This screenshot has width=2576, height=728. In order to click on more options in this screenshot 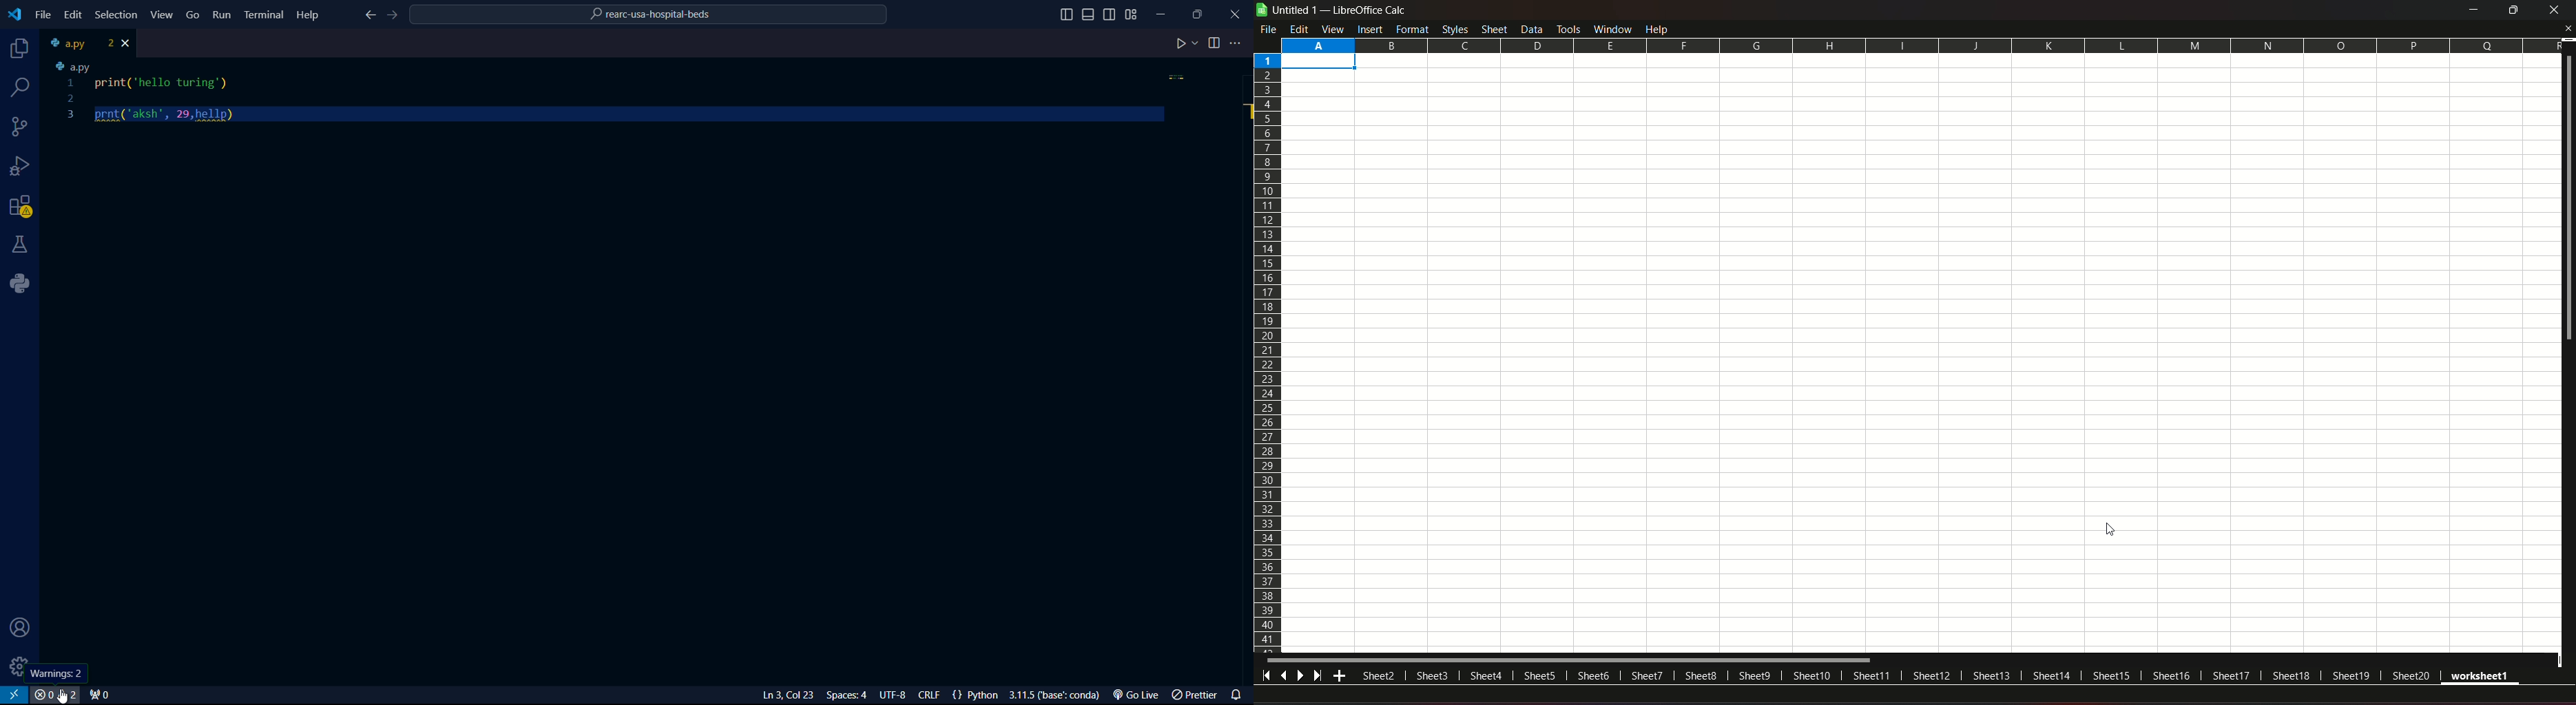, I will do `click(1238, 43)`.